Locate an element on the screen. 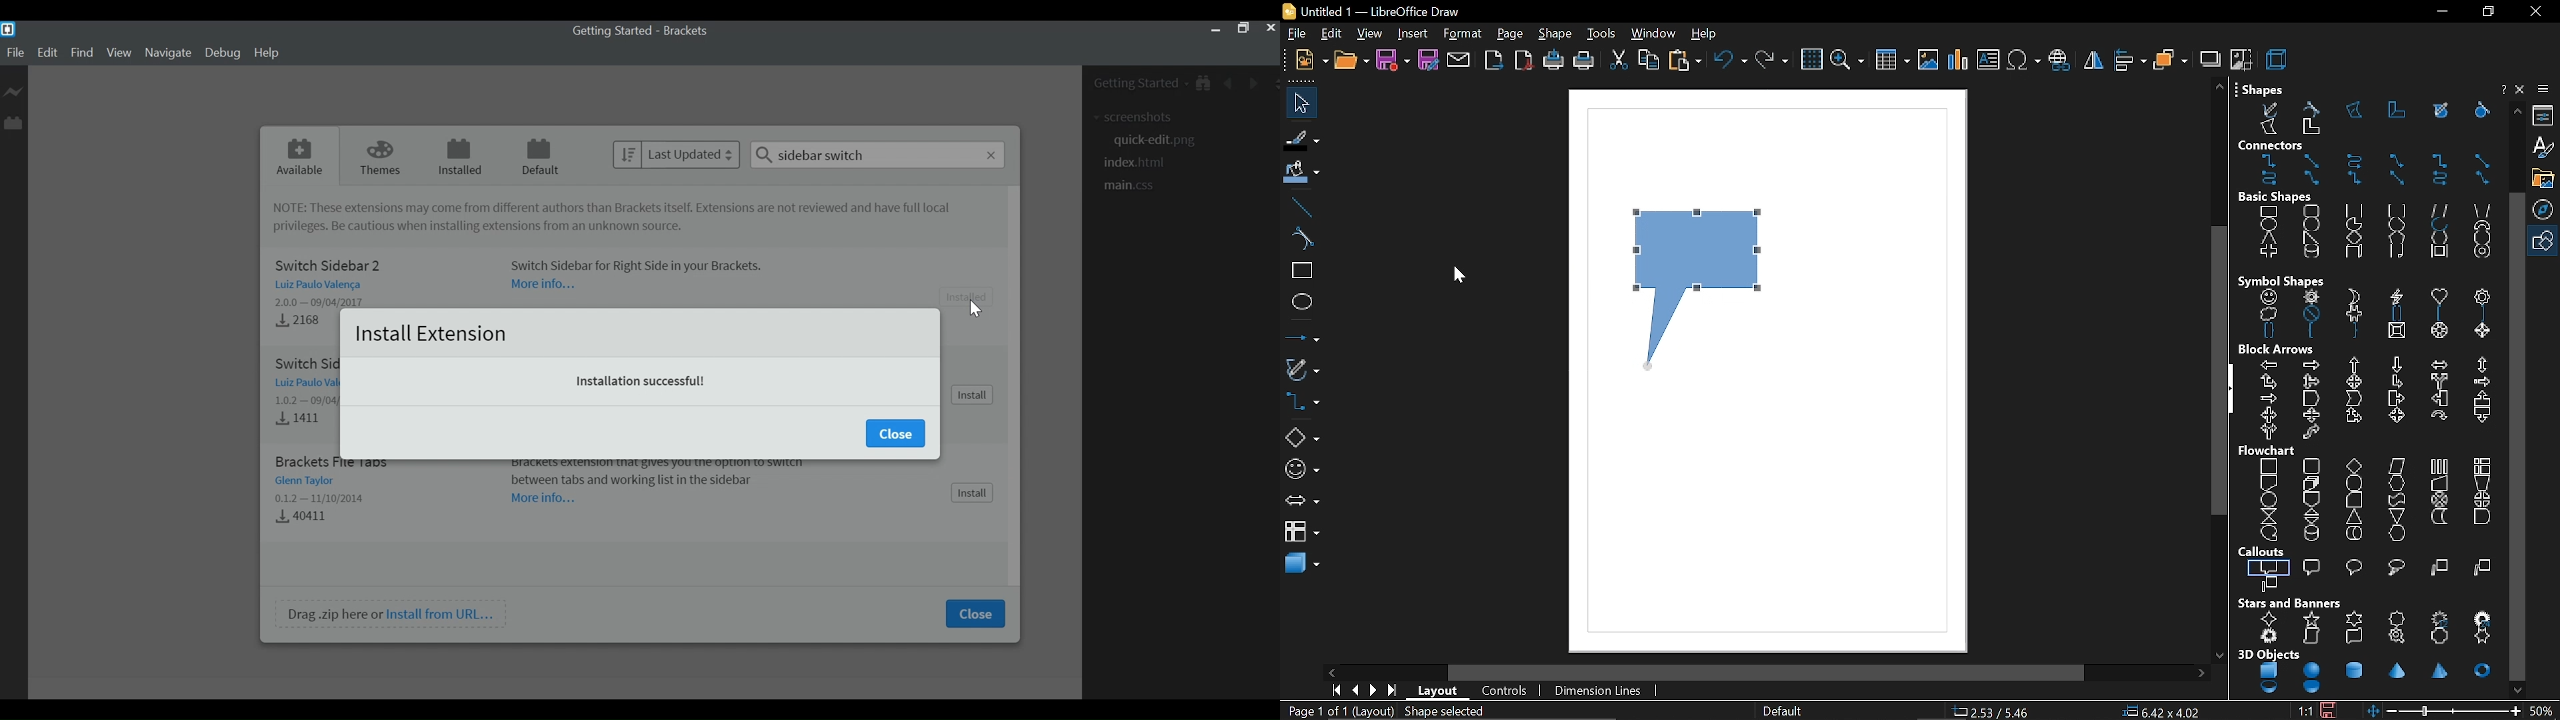 The image size is (2576, 728). Install is located at coordinates (973, 296).